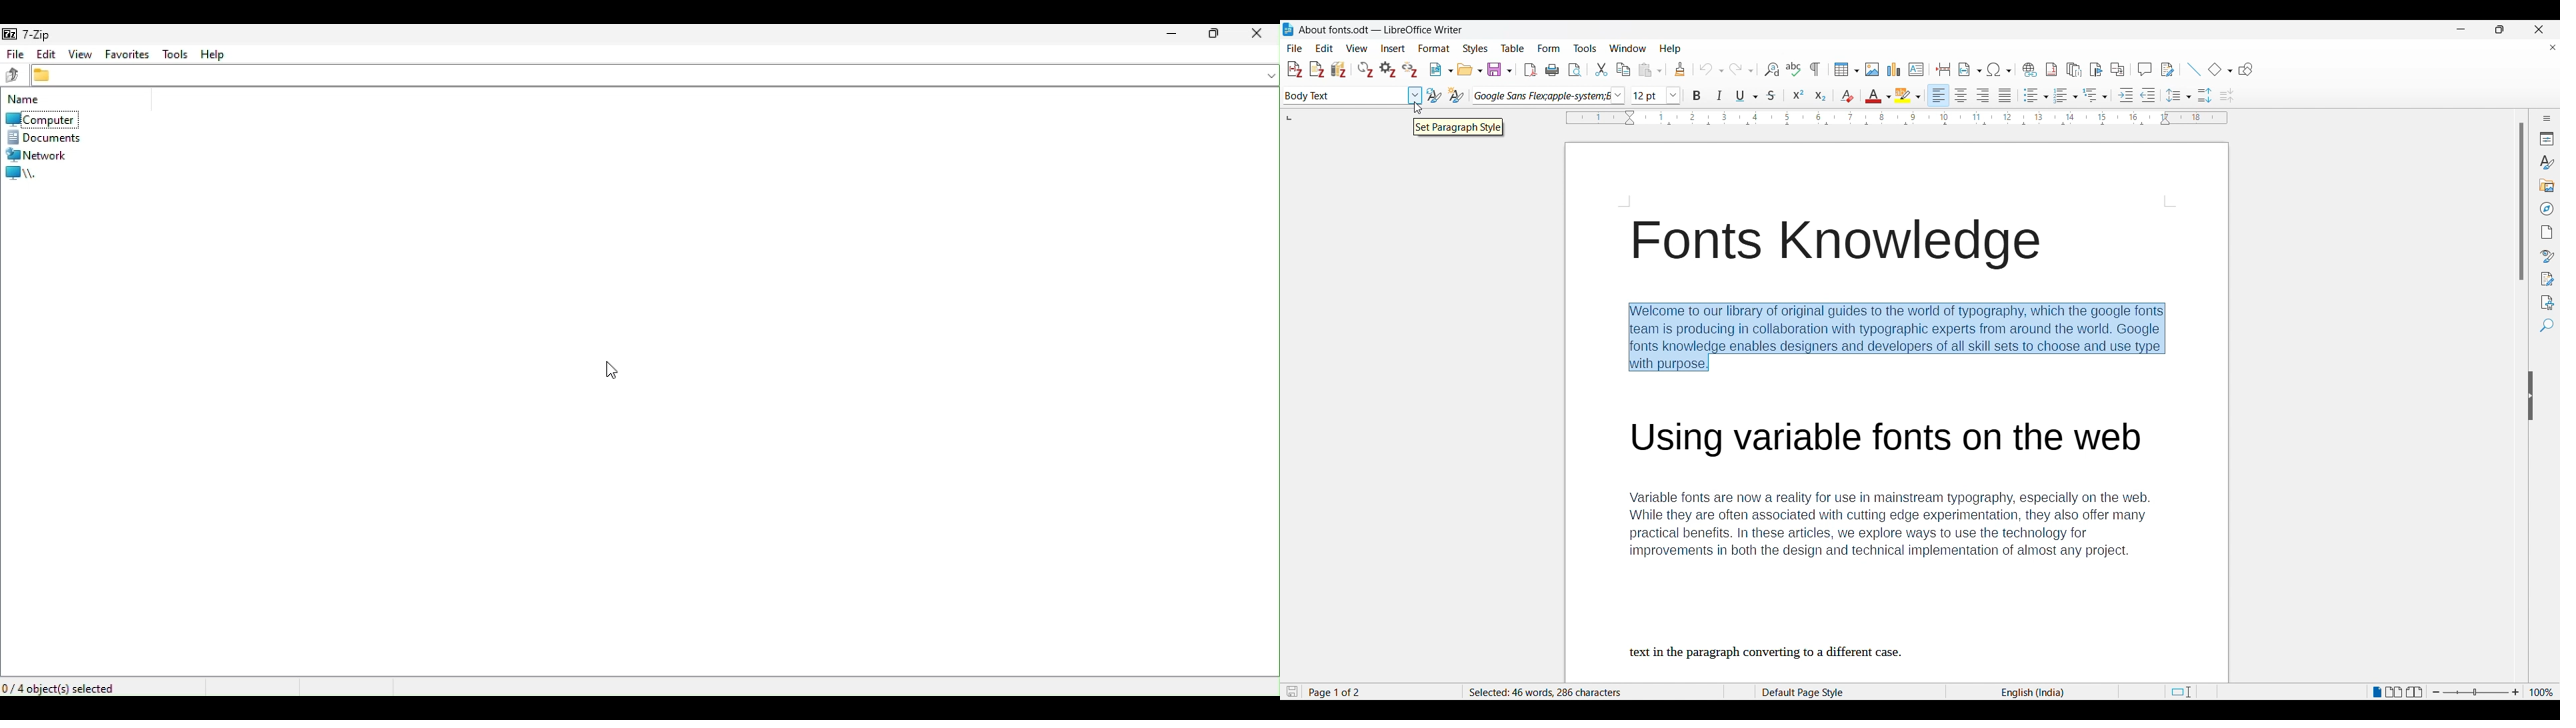  What do you see at coordinates (47, 55) in the screenshot?
I see `Edit` at bounding box center [47, 55].